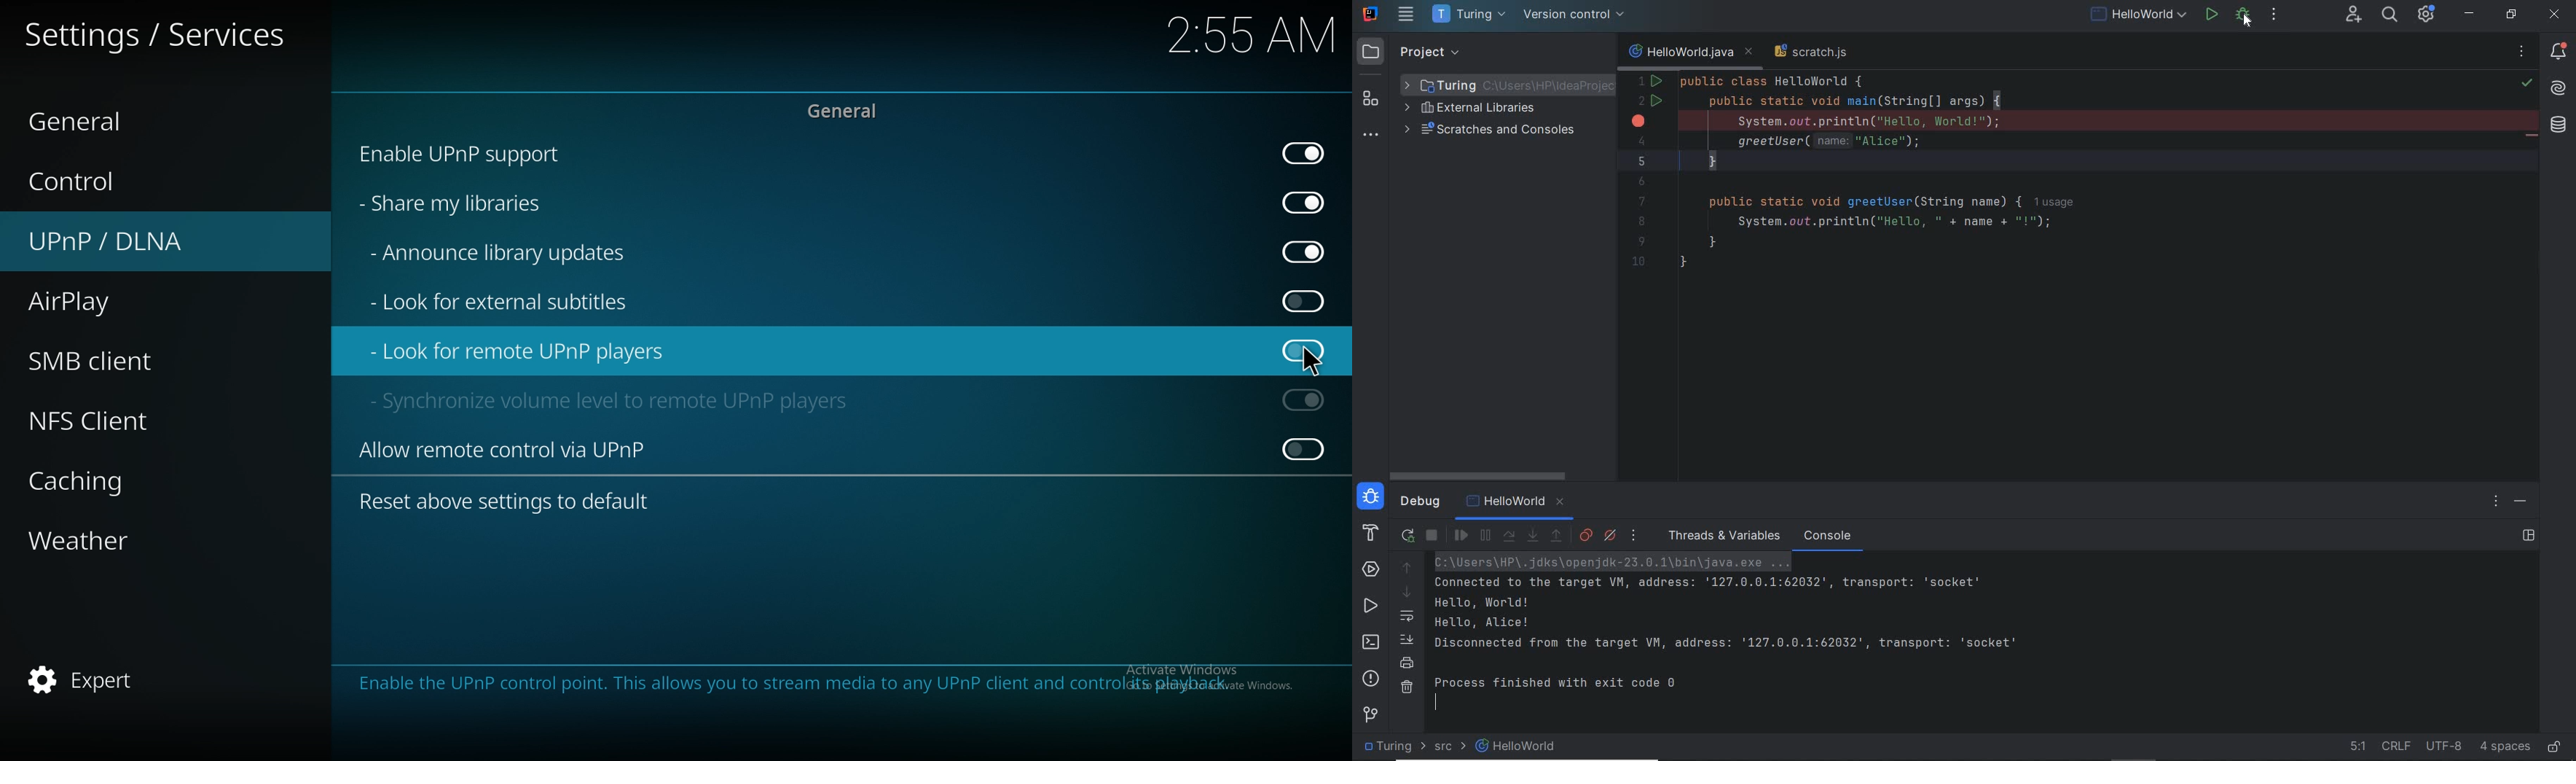  I want to click on reset, so click(515, 502).